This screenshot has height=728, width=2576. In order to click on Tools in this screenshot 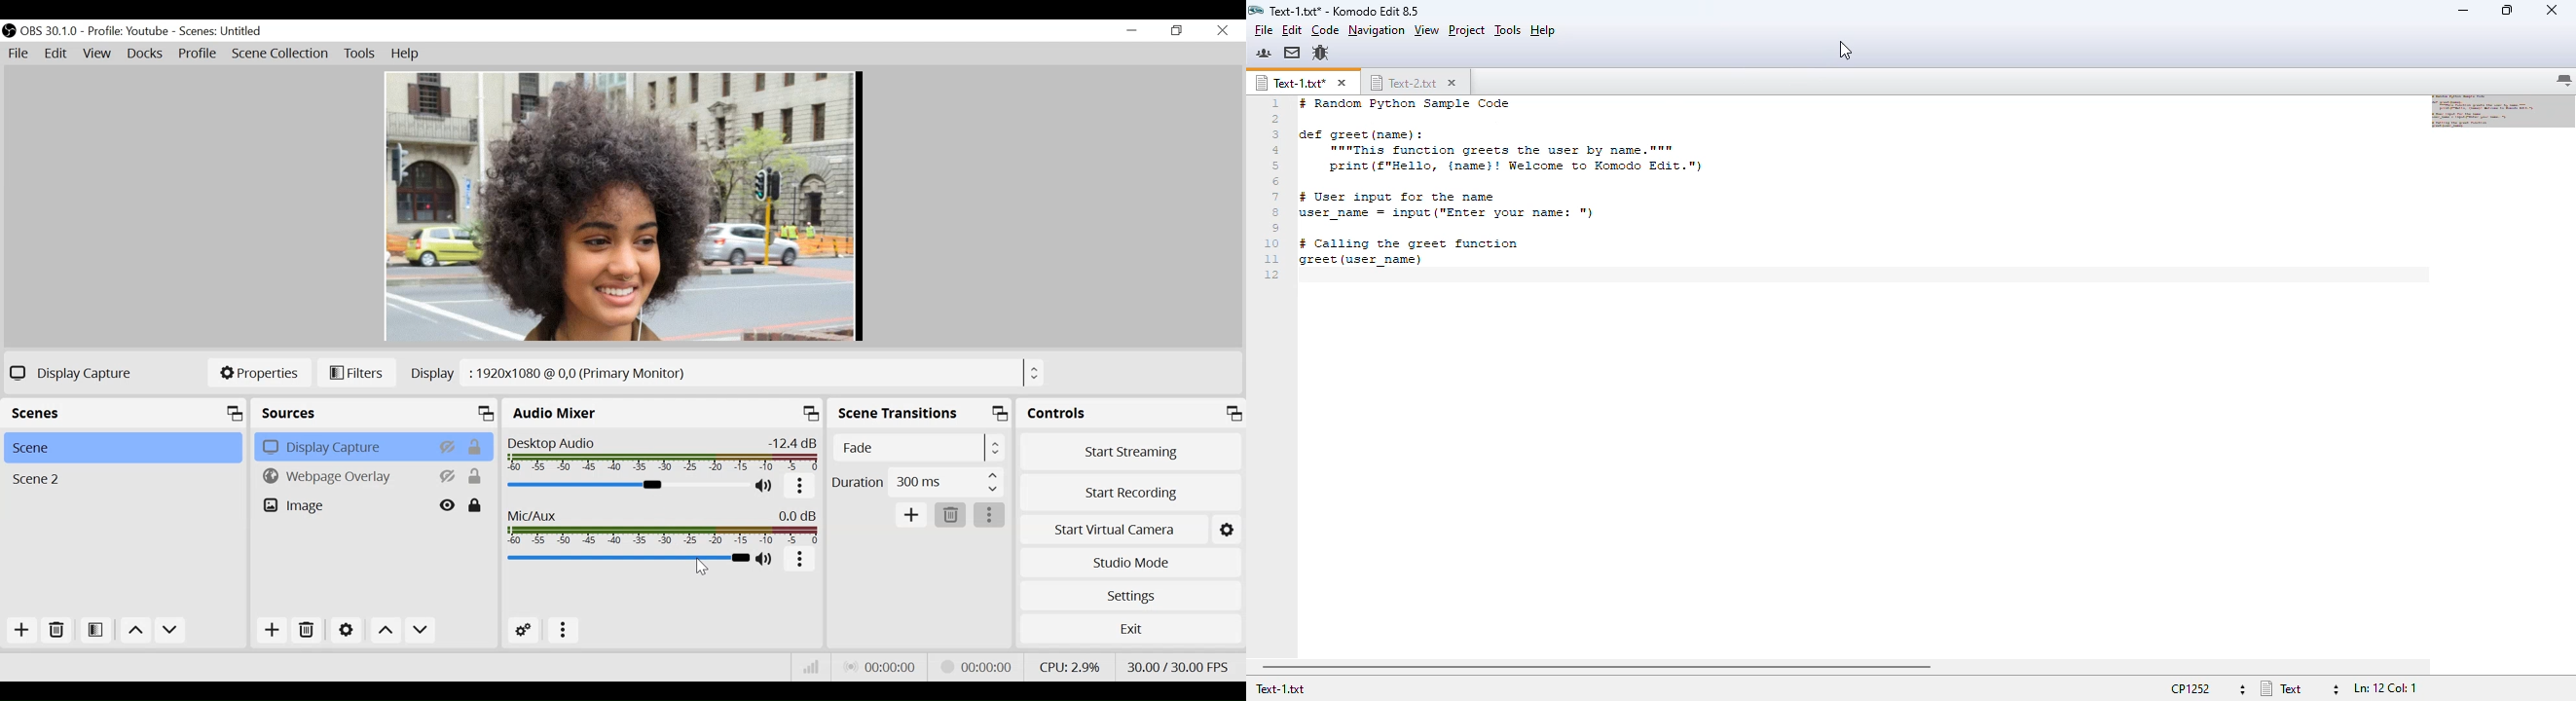, I will do `click(361, 54)`.